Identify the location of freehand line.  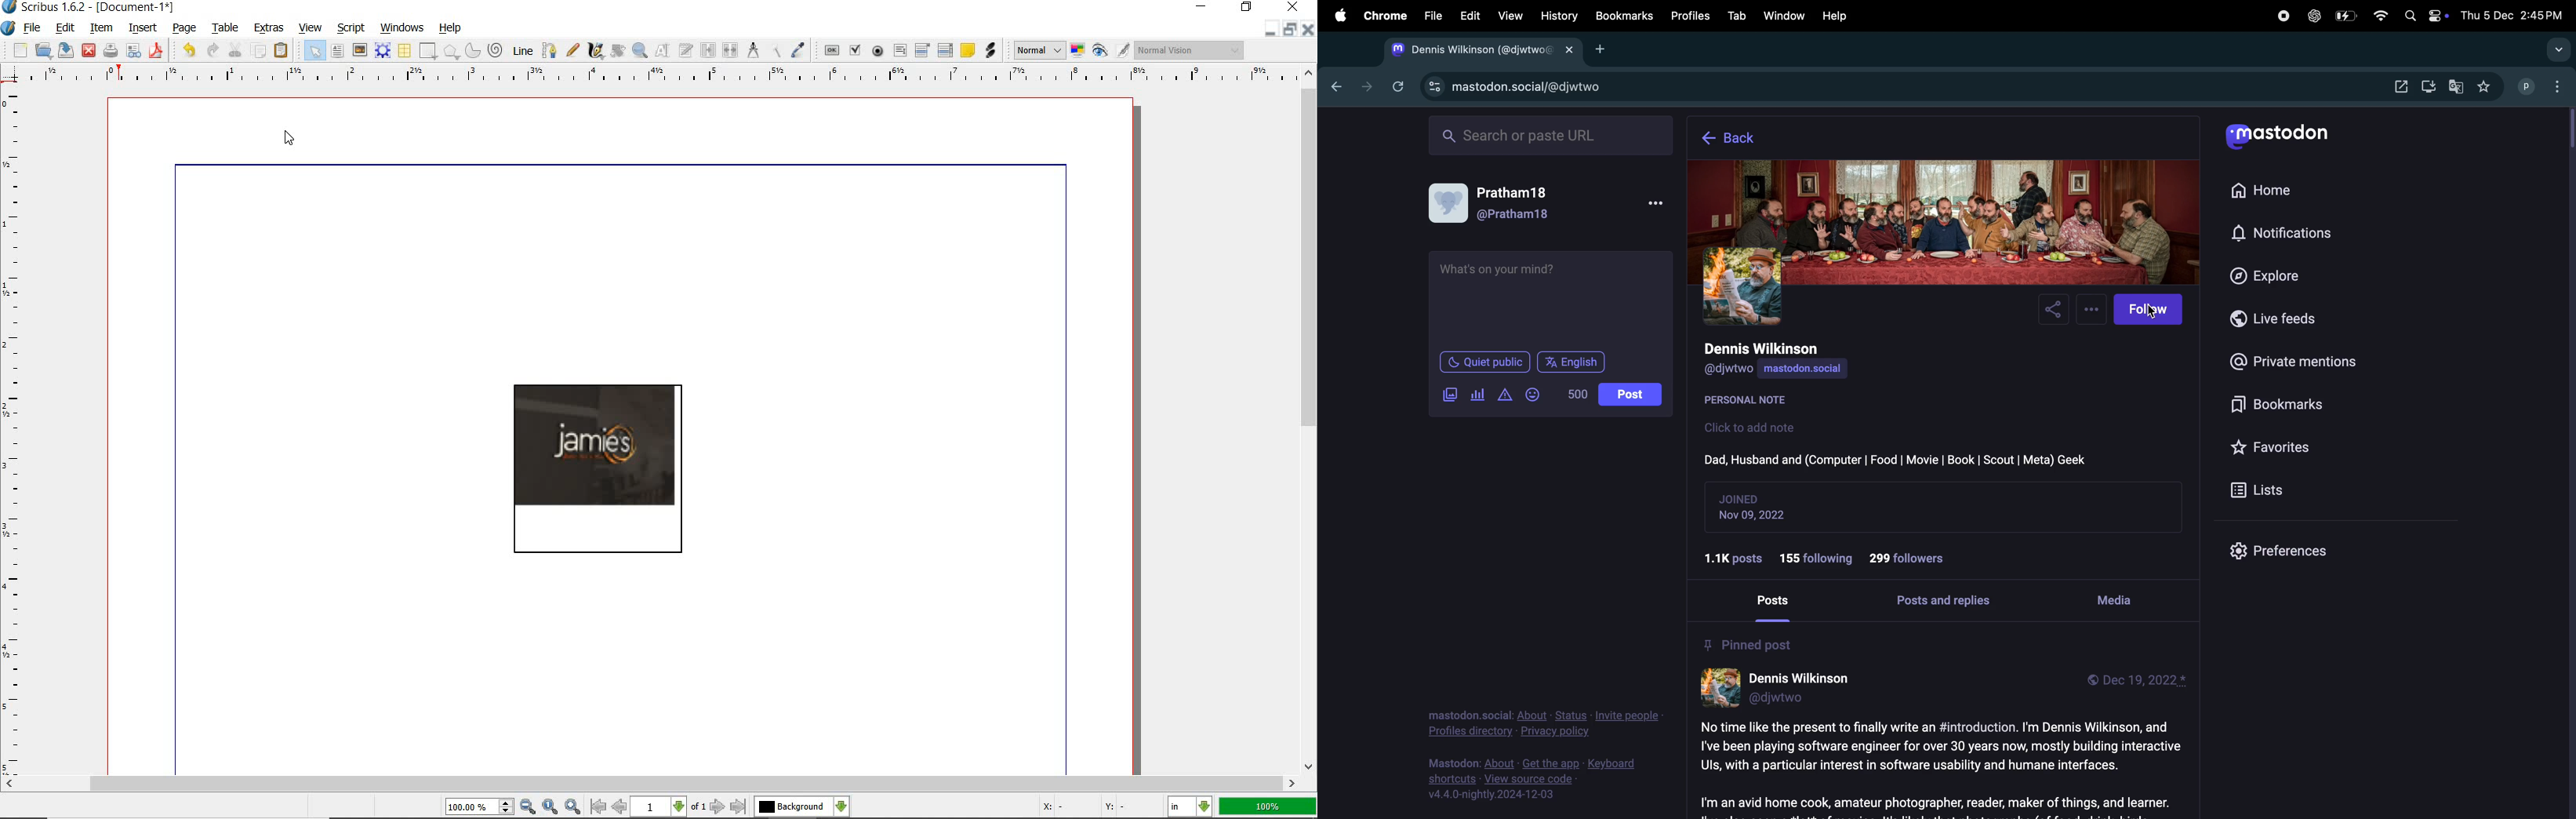
(572, 49).